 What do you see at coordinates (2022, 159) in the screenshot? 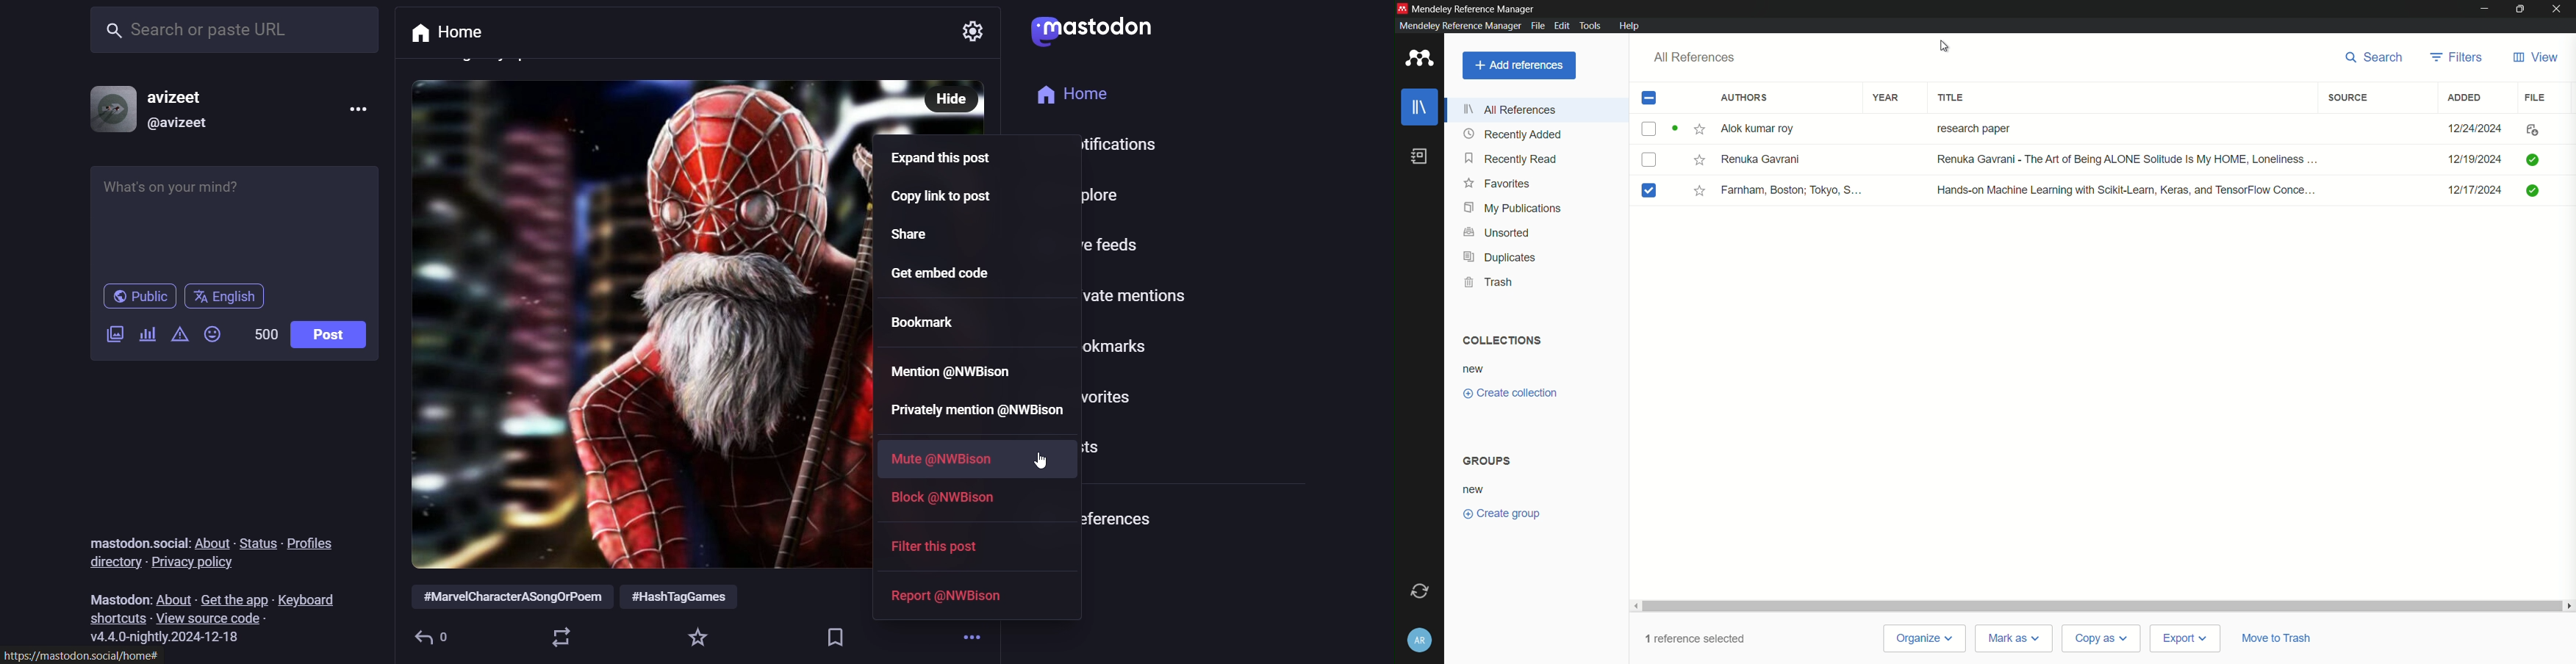
I see `Renuka Gavrani Renuka Gavrani - The Art of Being ALONE Solitude Is My HOME, Loneliness ...` at bounding box center [2022, 159].